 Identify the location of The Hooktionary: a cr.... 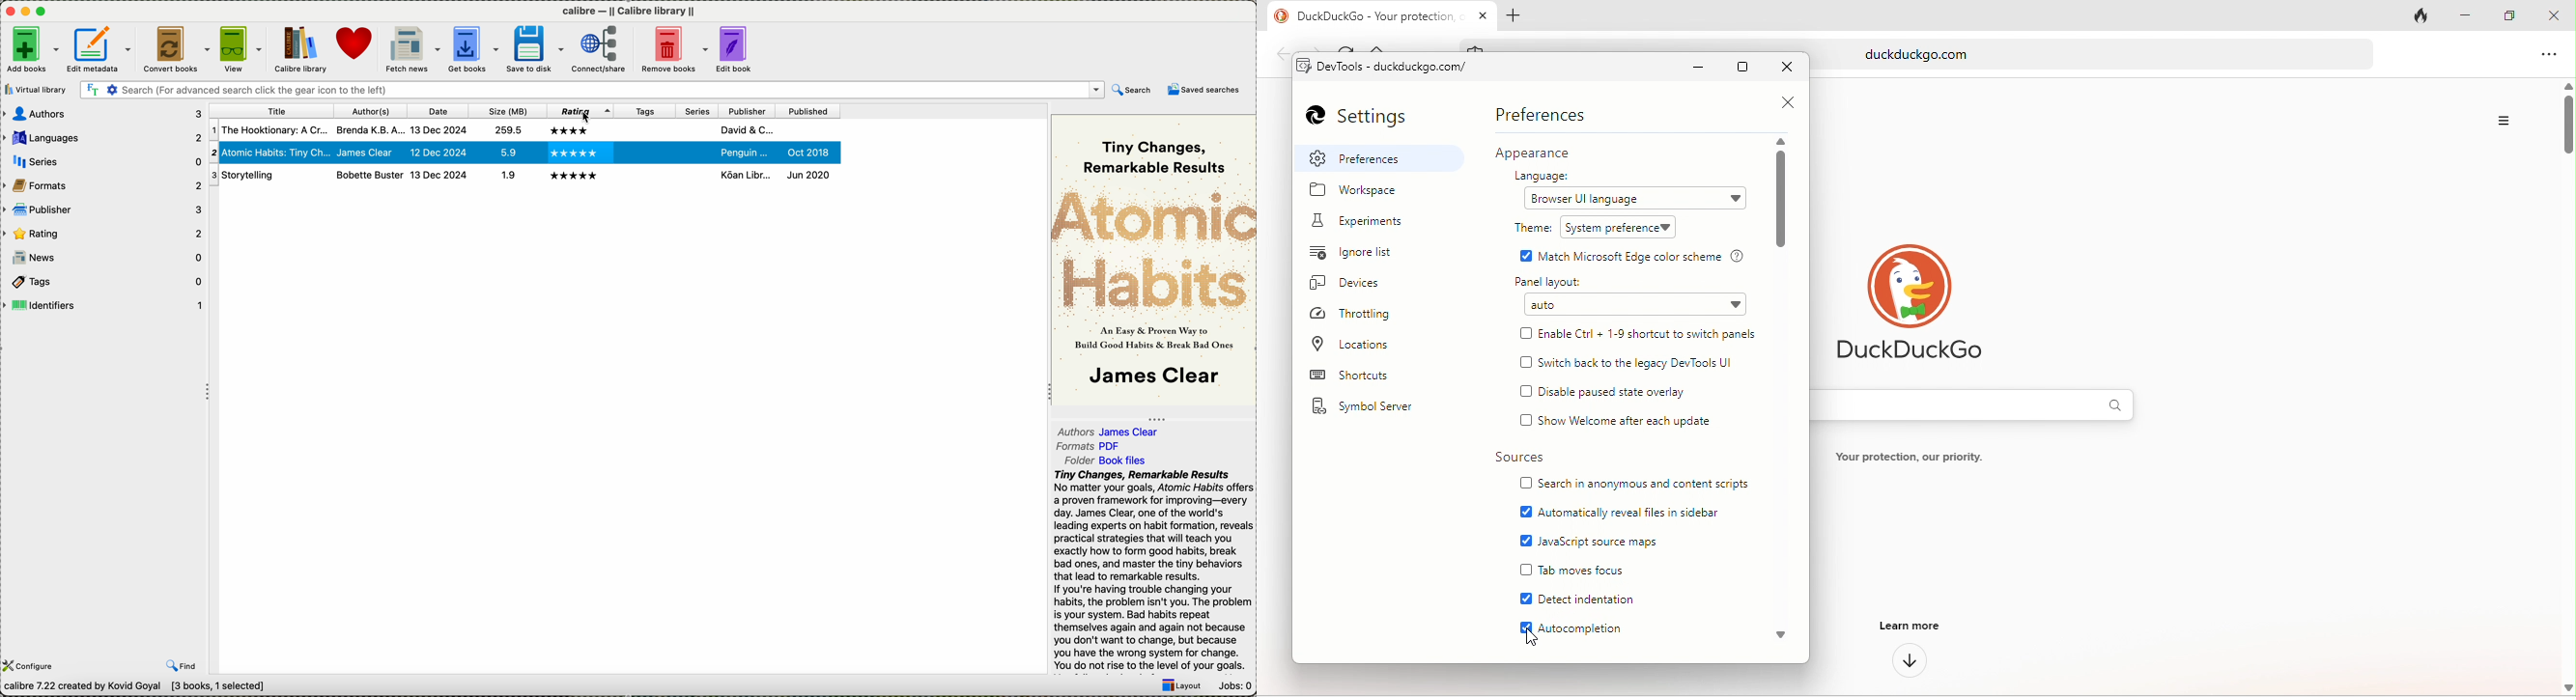
(269, 153).